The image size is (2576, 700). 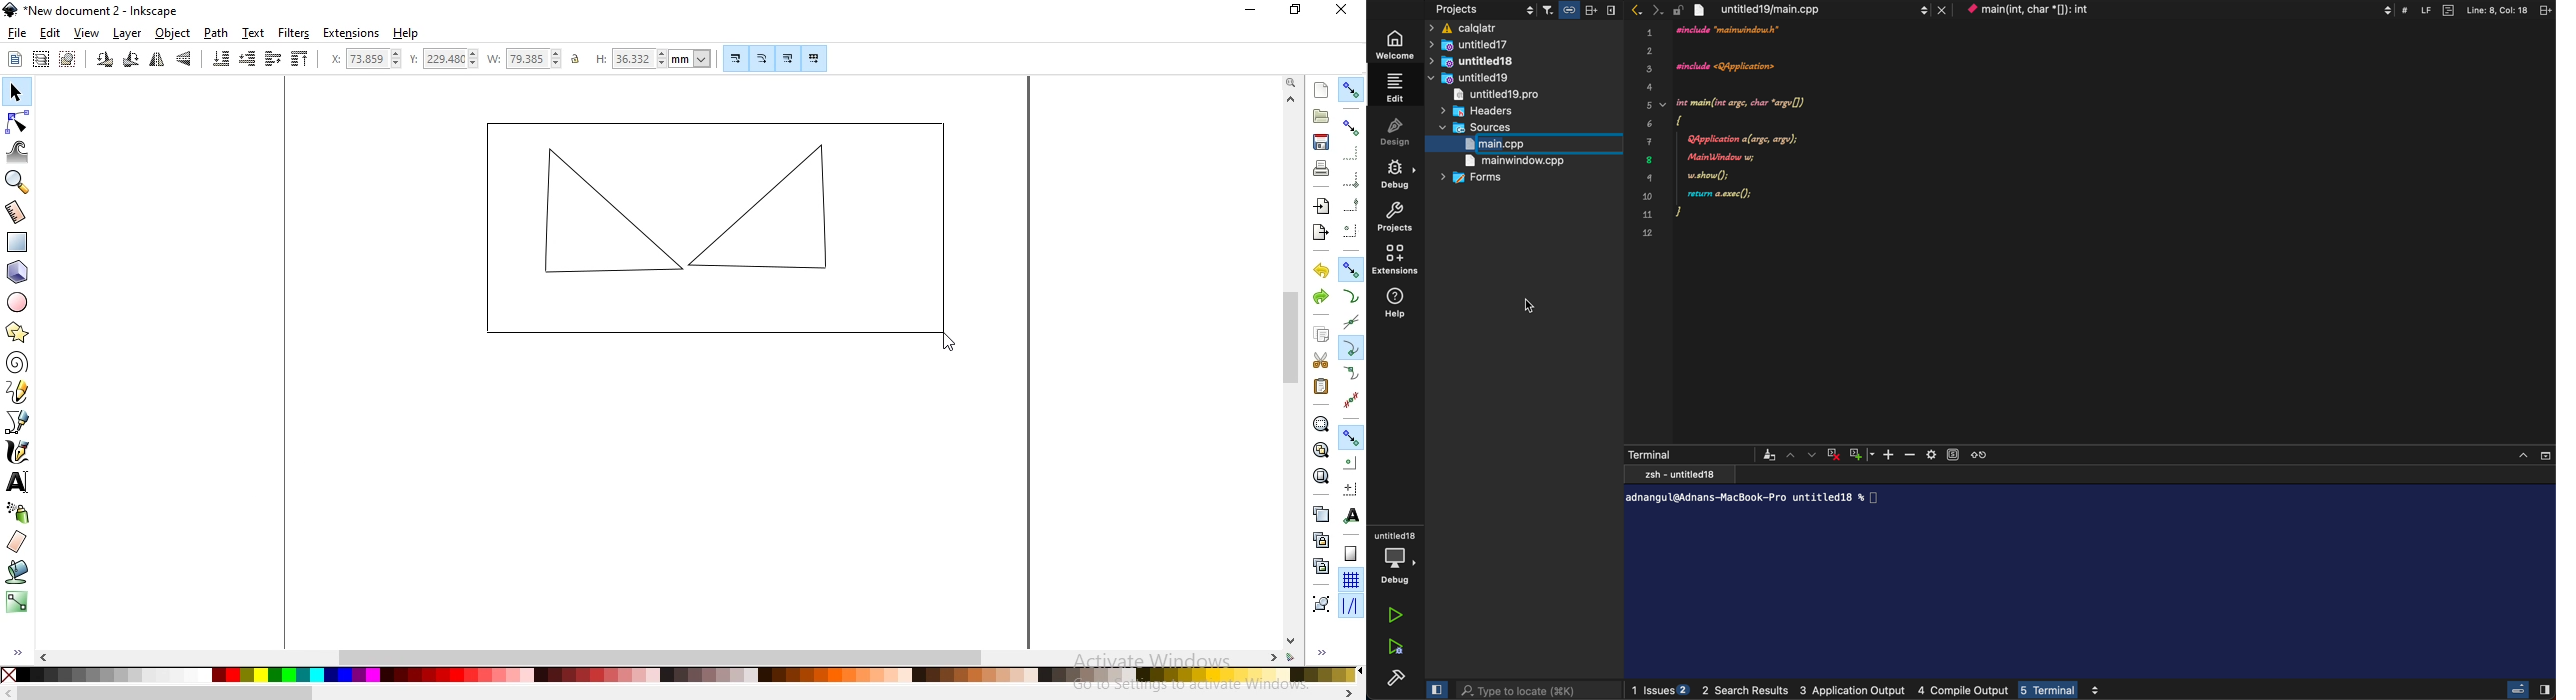 I want to click on lower selection one step, so click(x=248, y=60).